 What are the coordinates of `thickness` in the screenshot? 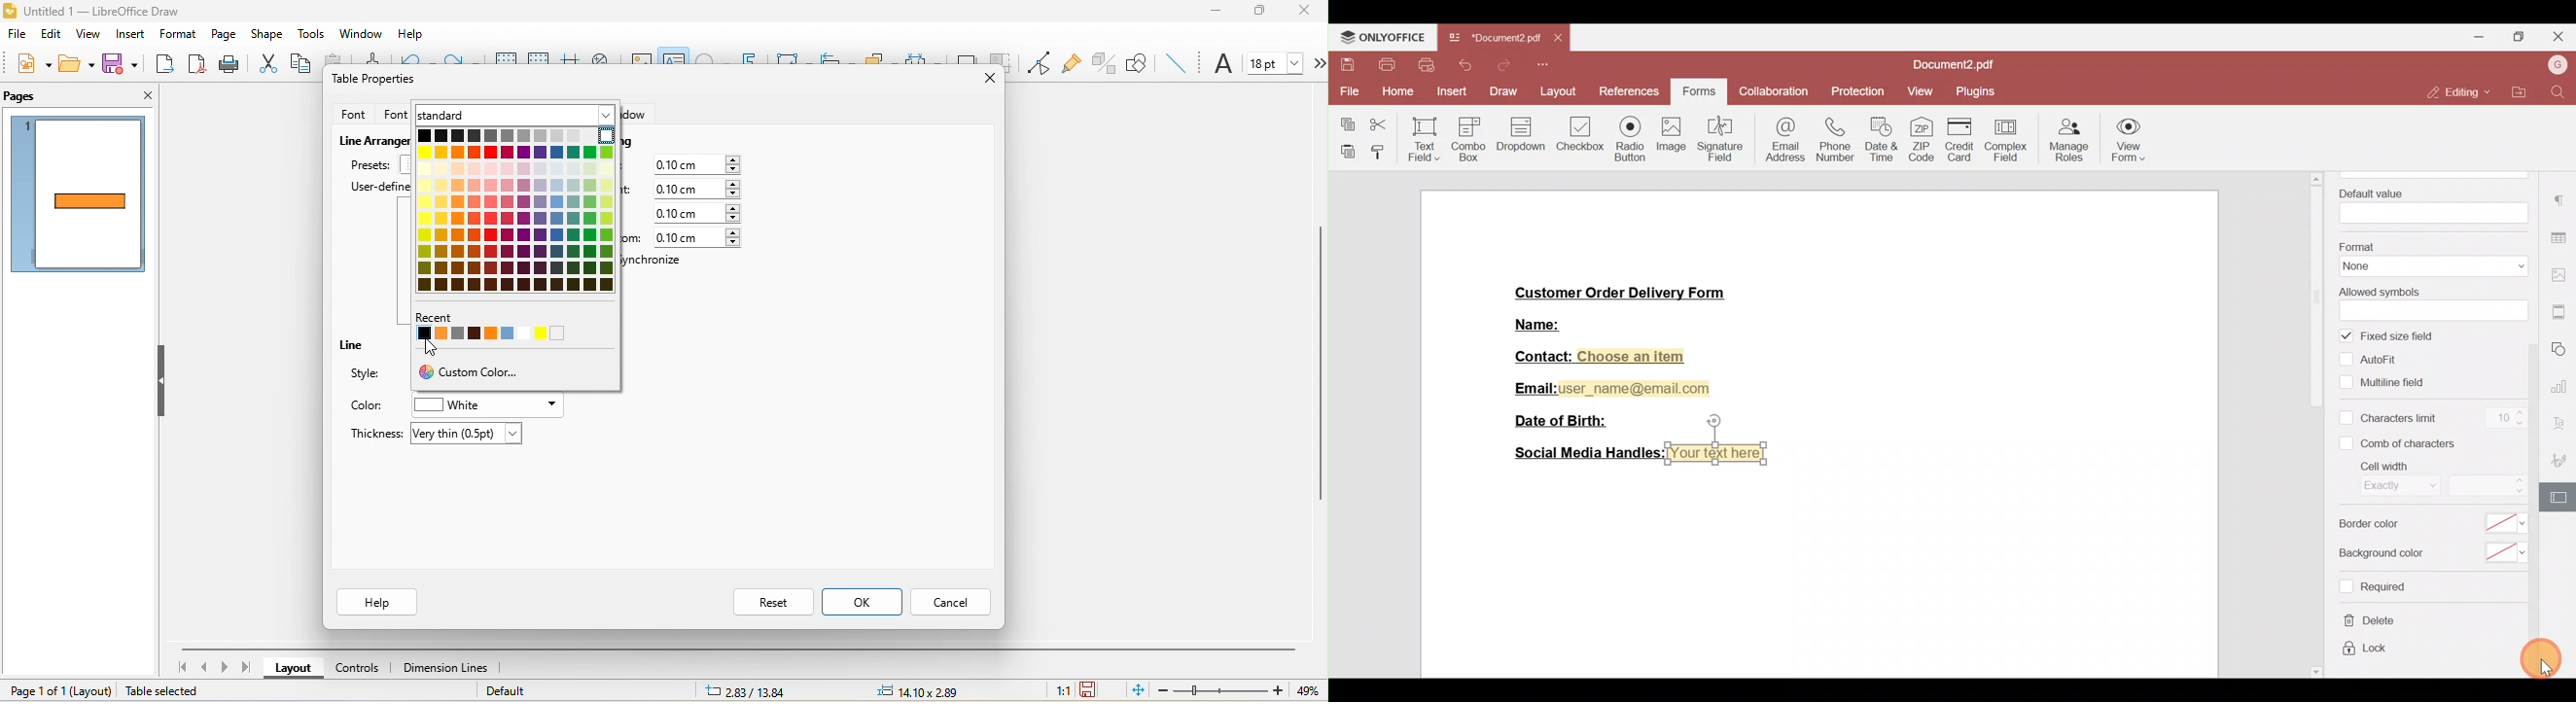 It's located at (371, 432).